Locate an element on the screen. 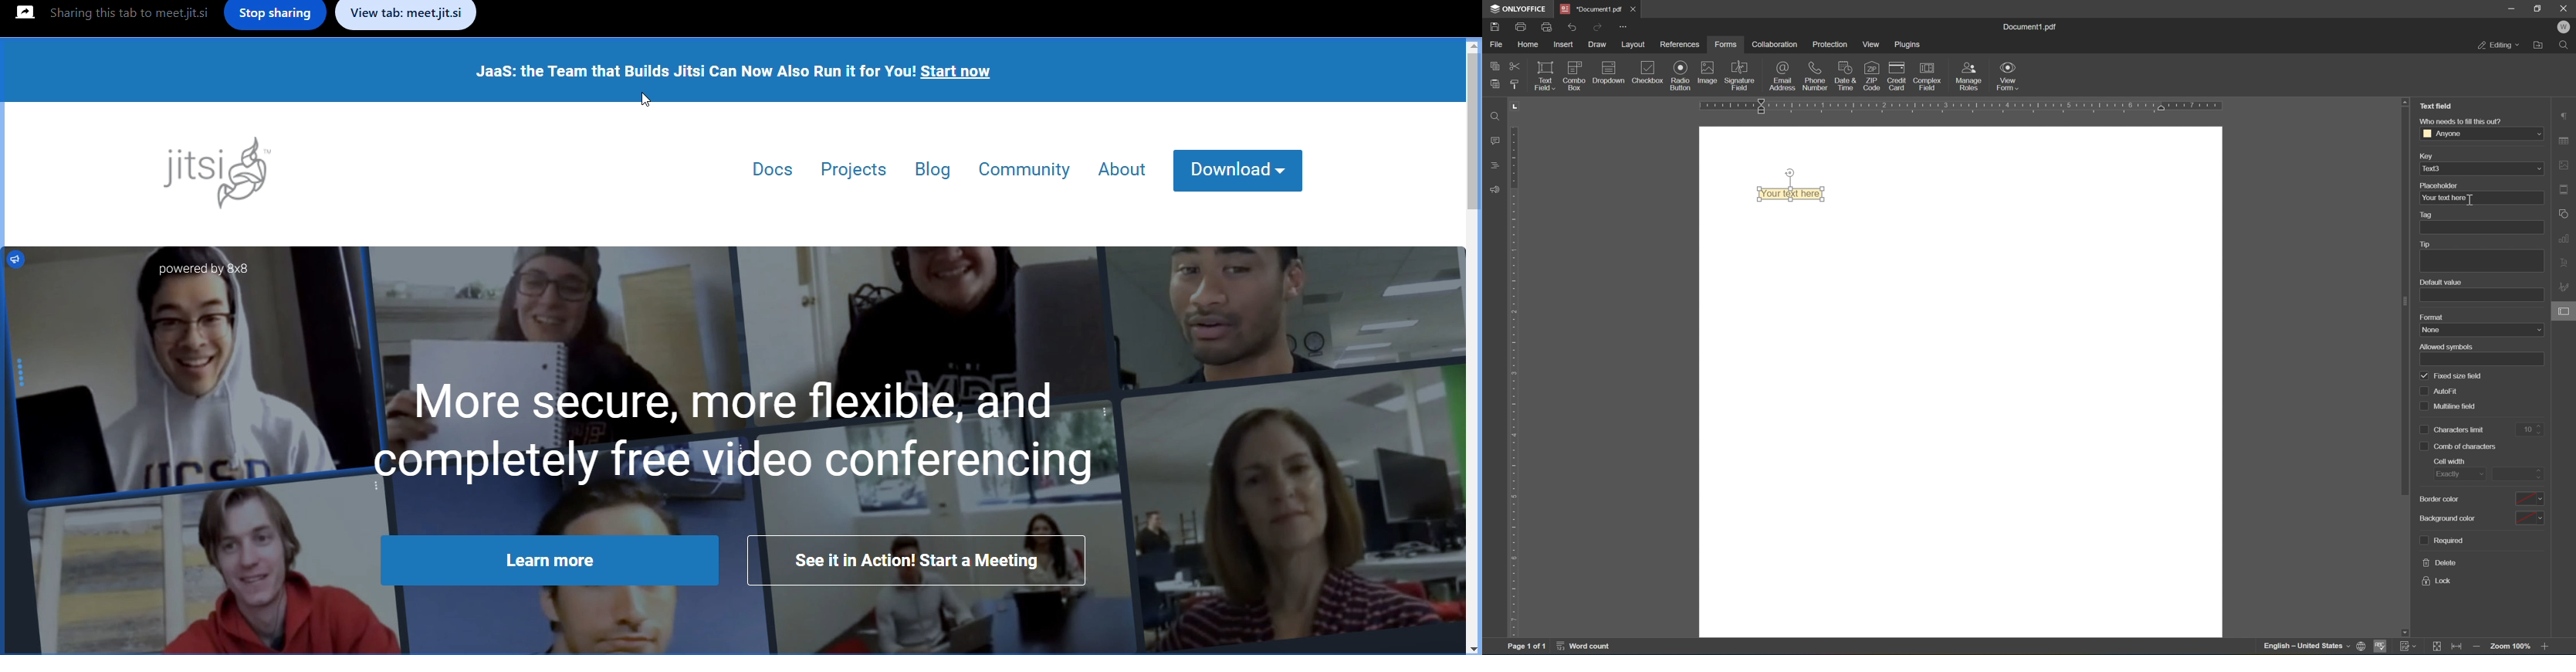  home is located at coordinates (1529, 45).